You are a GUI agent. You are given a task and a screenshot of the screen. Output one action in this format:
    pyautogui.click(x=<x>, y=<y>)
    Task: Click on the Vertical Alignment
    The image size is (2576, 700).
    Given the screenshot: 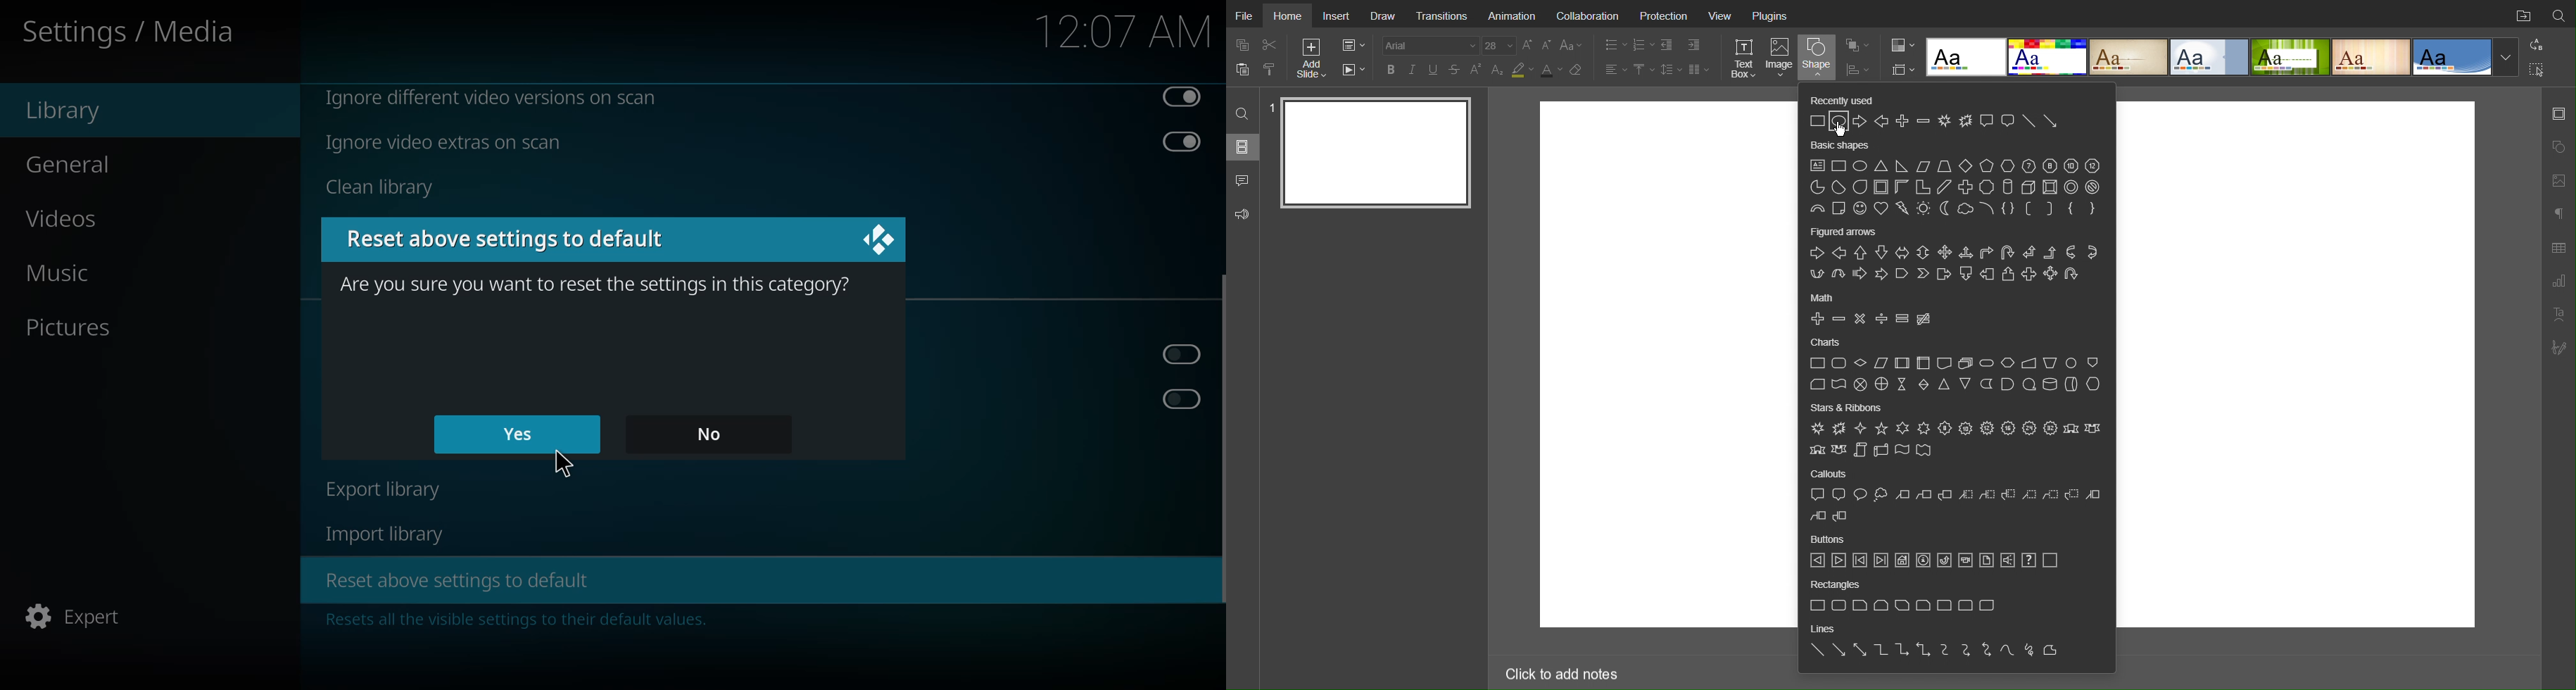 What is the action you would take?
    pyautogui.click(x=1643, y=70)
    